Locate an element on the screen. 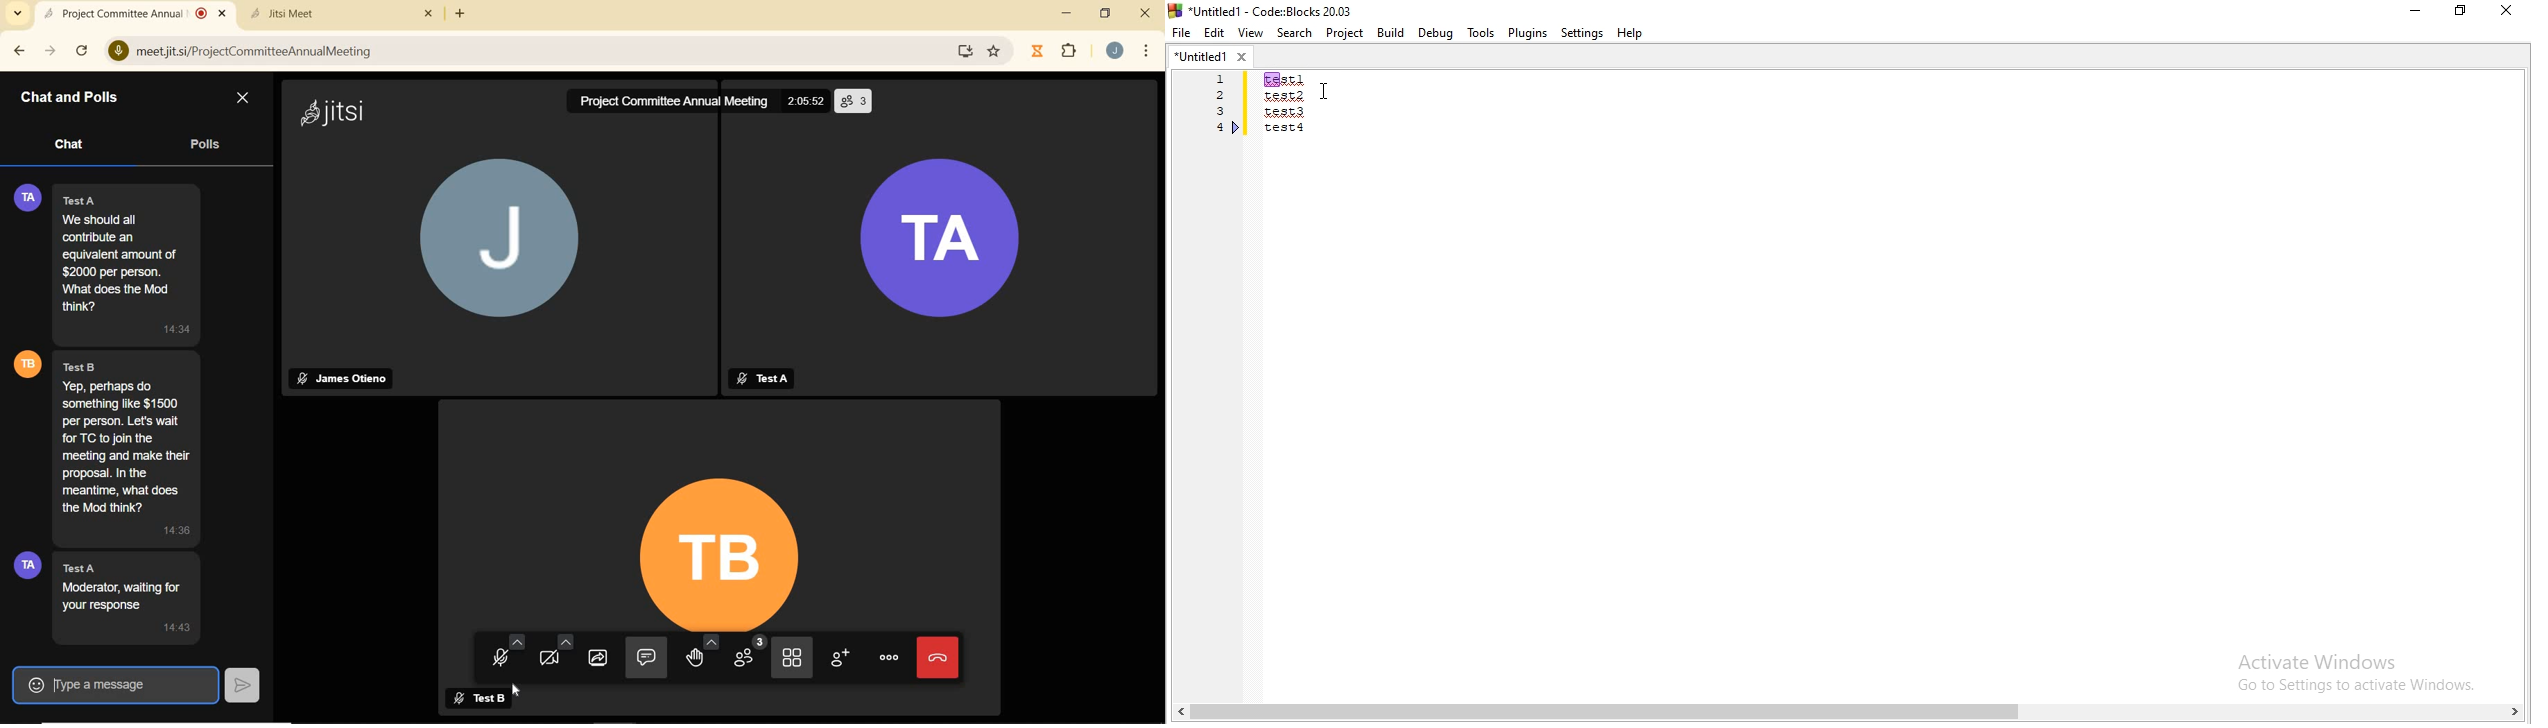  View  is located at coordinates (1250, 30).